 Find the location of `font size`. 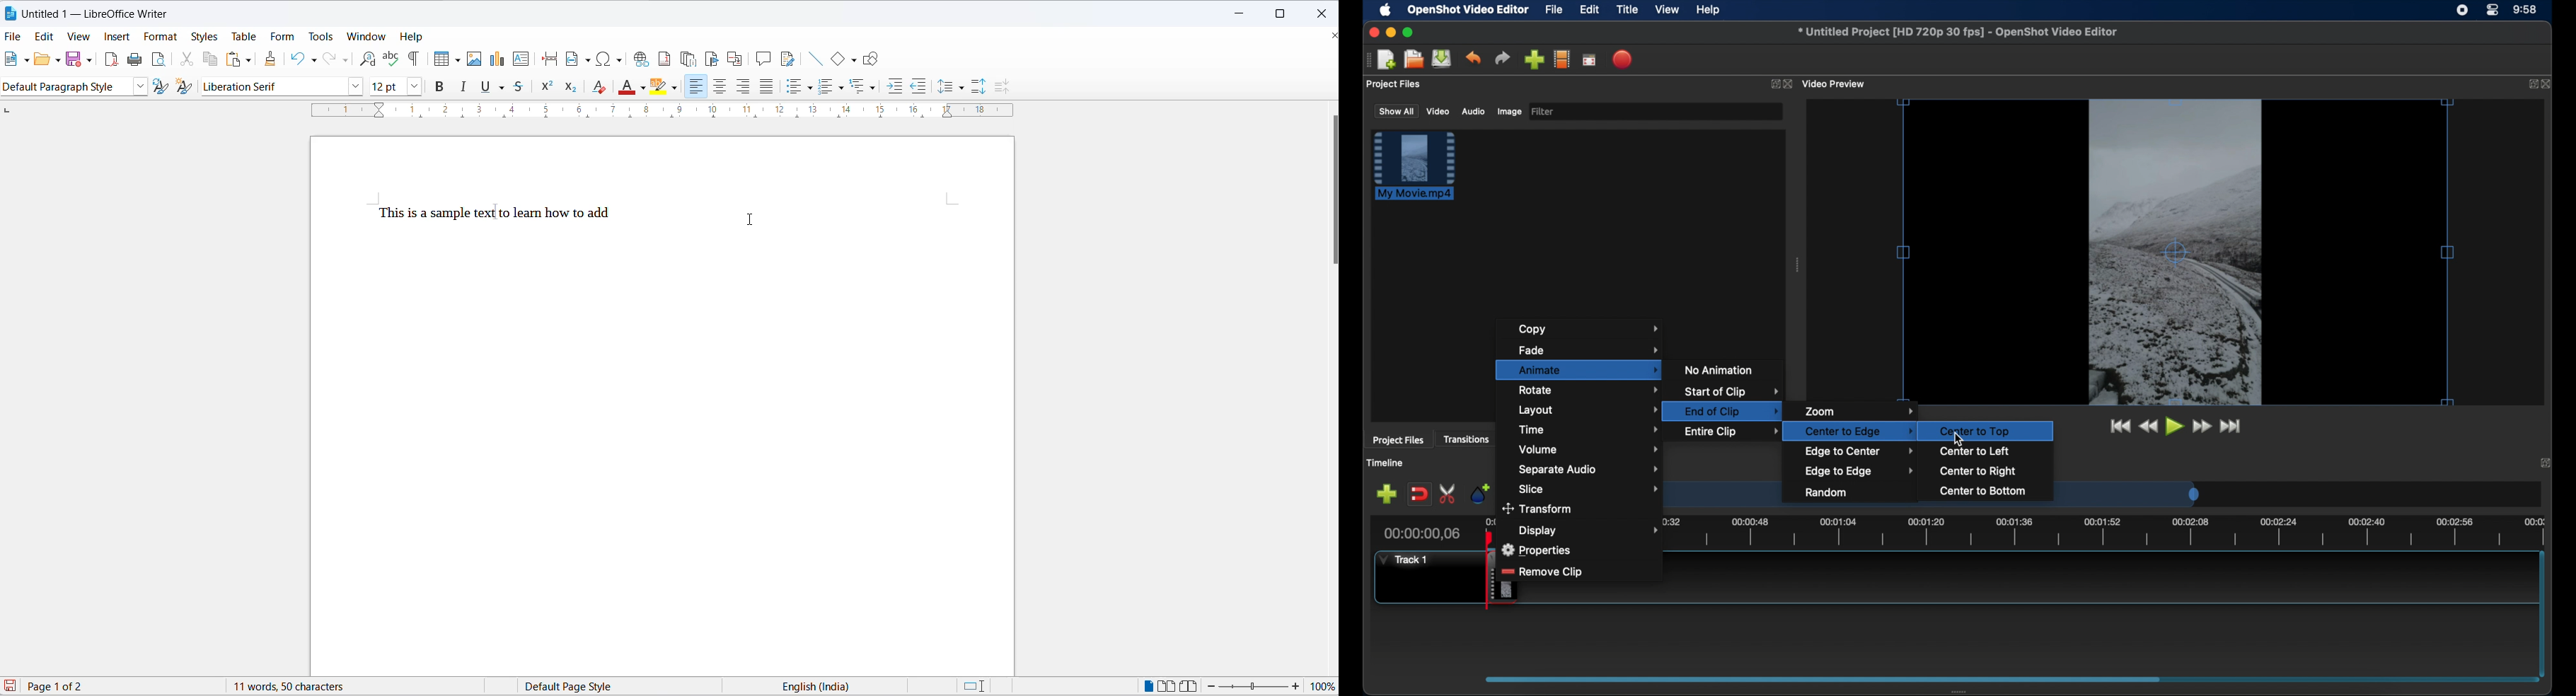

font size is located at coordinates (386, 87).